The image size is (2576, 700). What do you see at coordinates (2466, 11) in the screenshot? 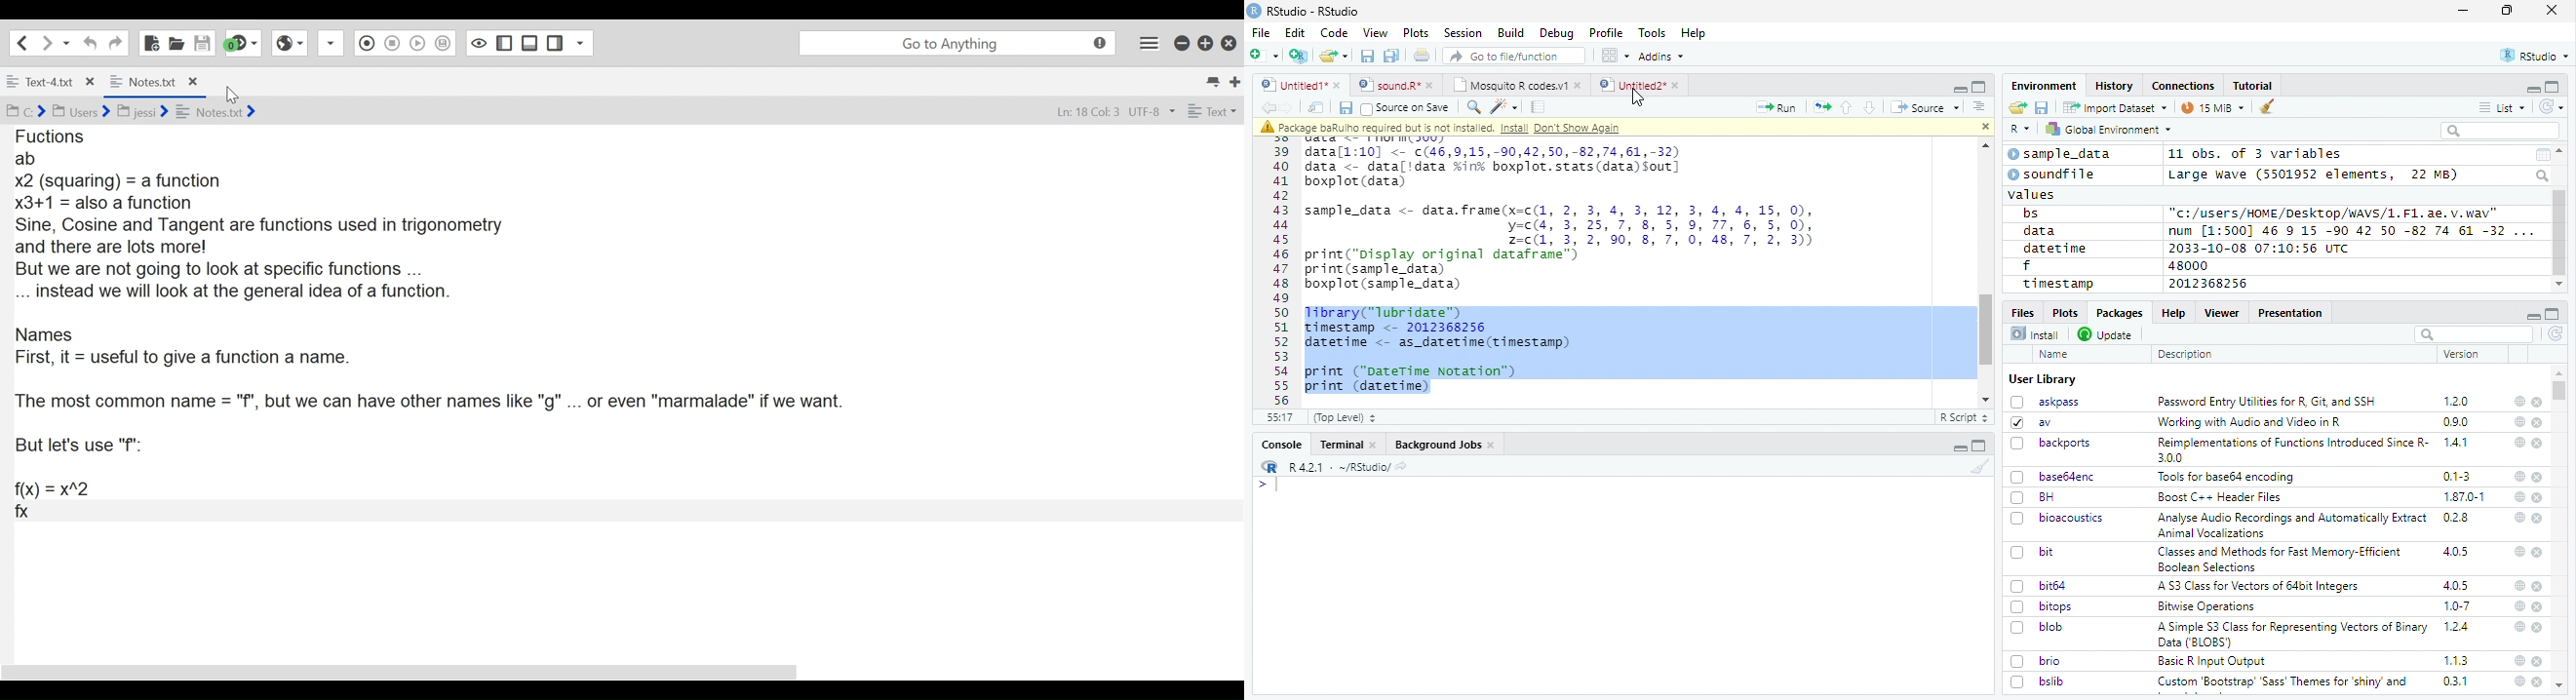
I see `minimize` at bounding box center [2466, 11].